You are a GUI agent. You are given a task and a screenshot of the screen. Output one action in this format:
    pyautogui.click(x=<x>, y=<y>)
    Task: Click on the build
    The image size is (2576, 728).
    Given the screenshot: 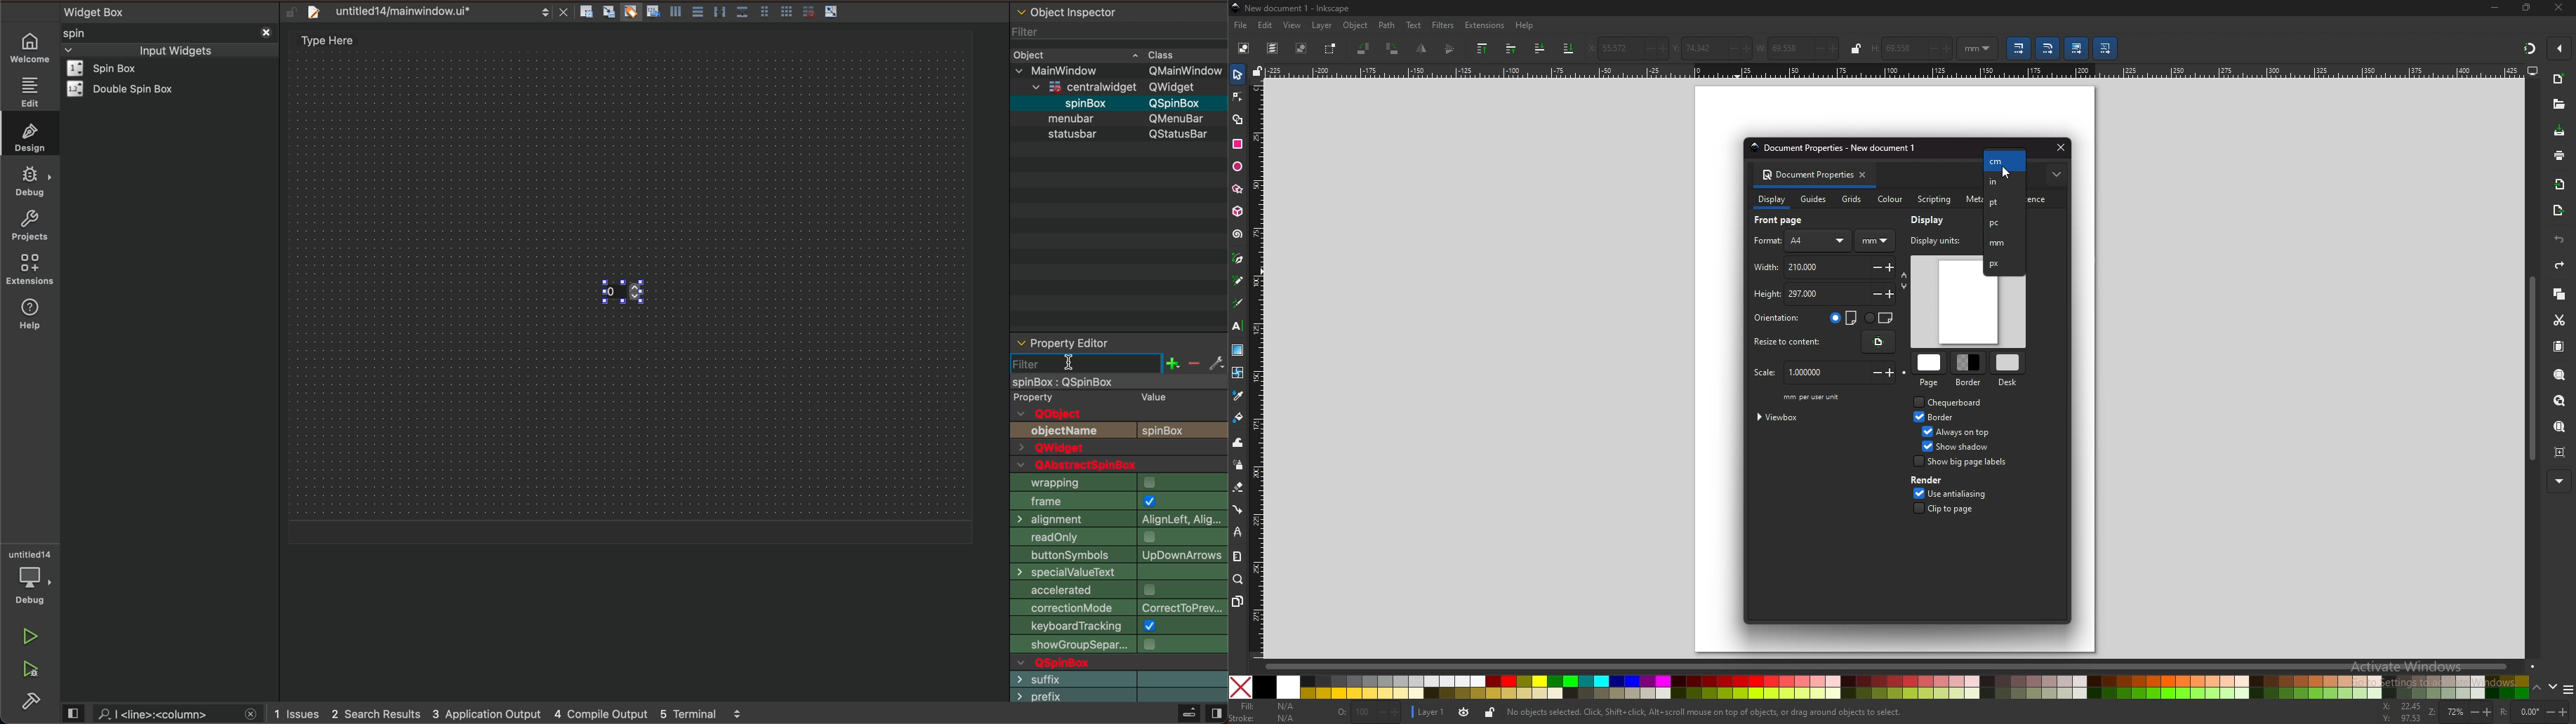 What is the action you would take?
    pyautogui.click(x=33, y=702)
    